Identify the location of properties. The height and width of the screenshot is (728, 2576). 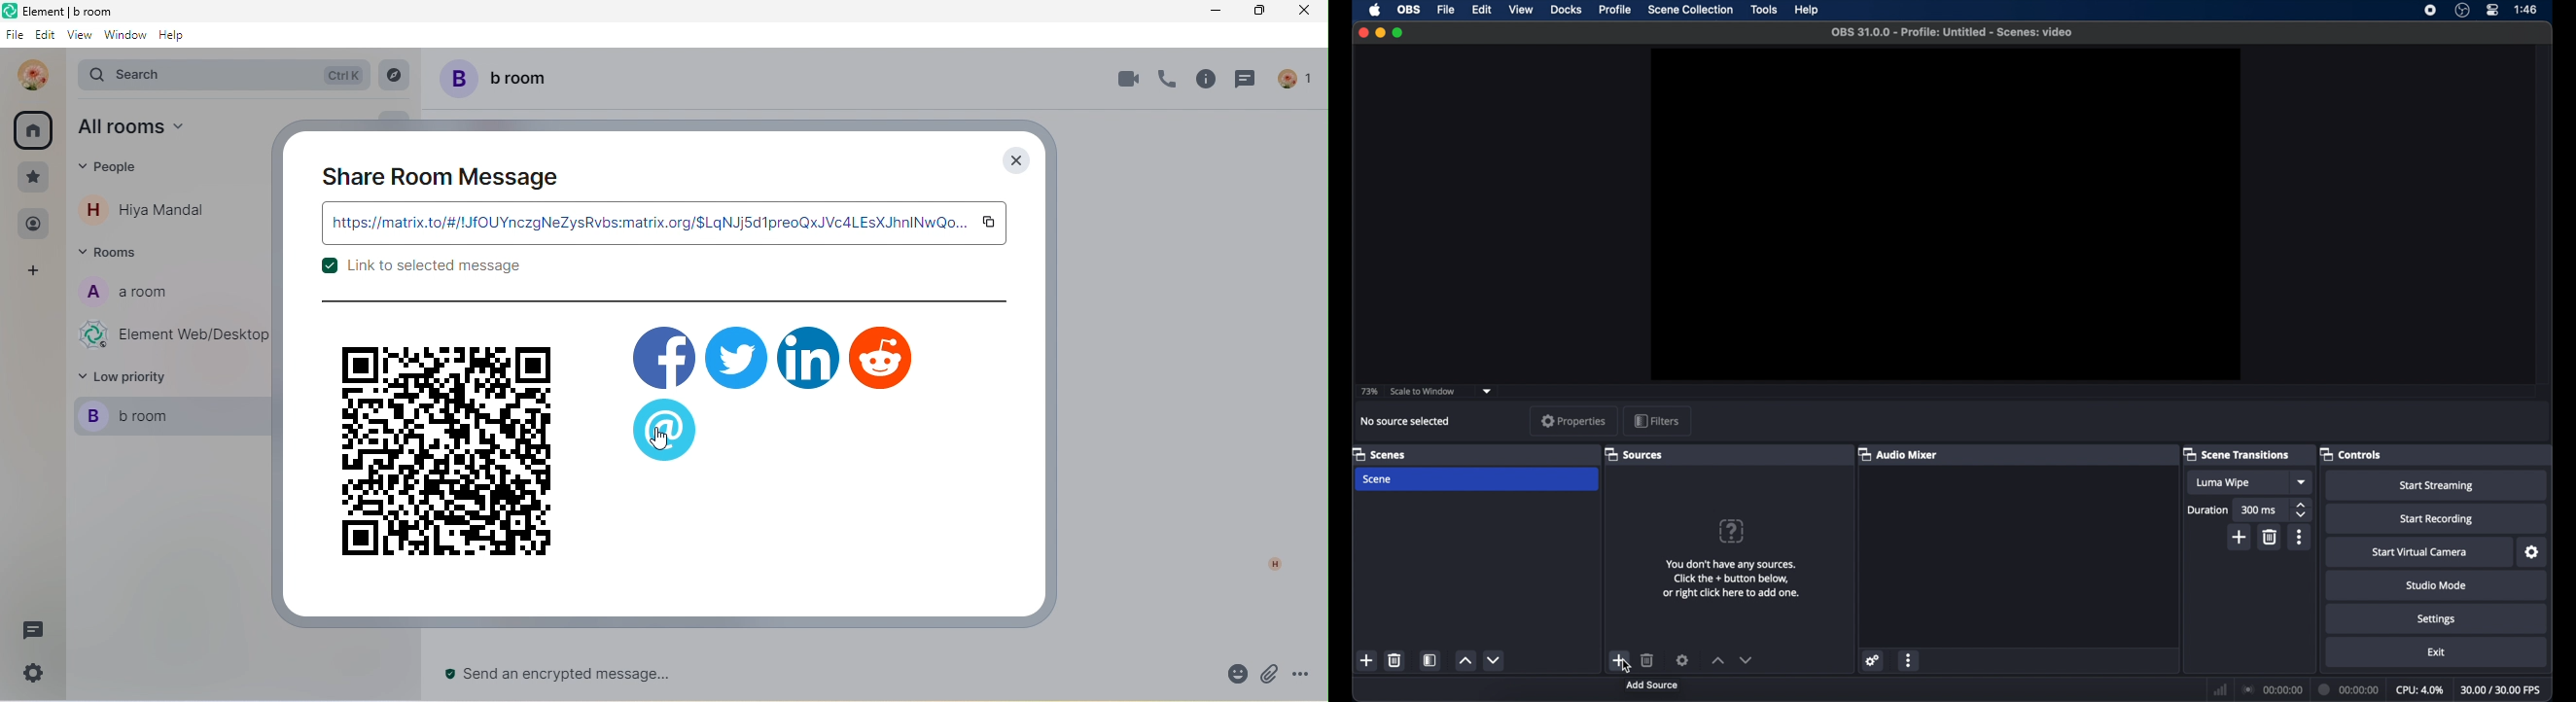
(1574, 420).